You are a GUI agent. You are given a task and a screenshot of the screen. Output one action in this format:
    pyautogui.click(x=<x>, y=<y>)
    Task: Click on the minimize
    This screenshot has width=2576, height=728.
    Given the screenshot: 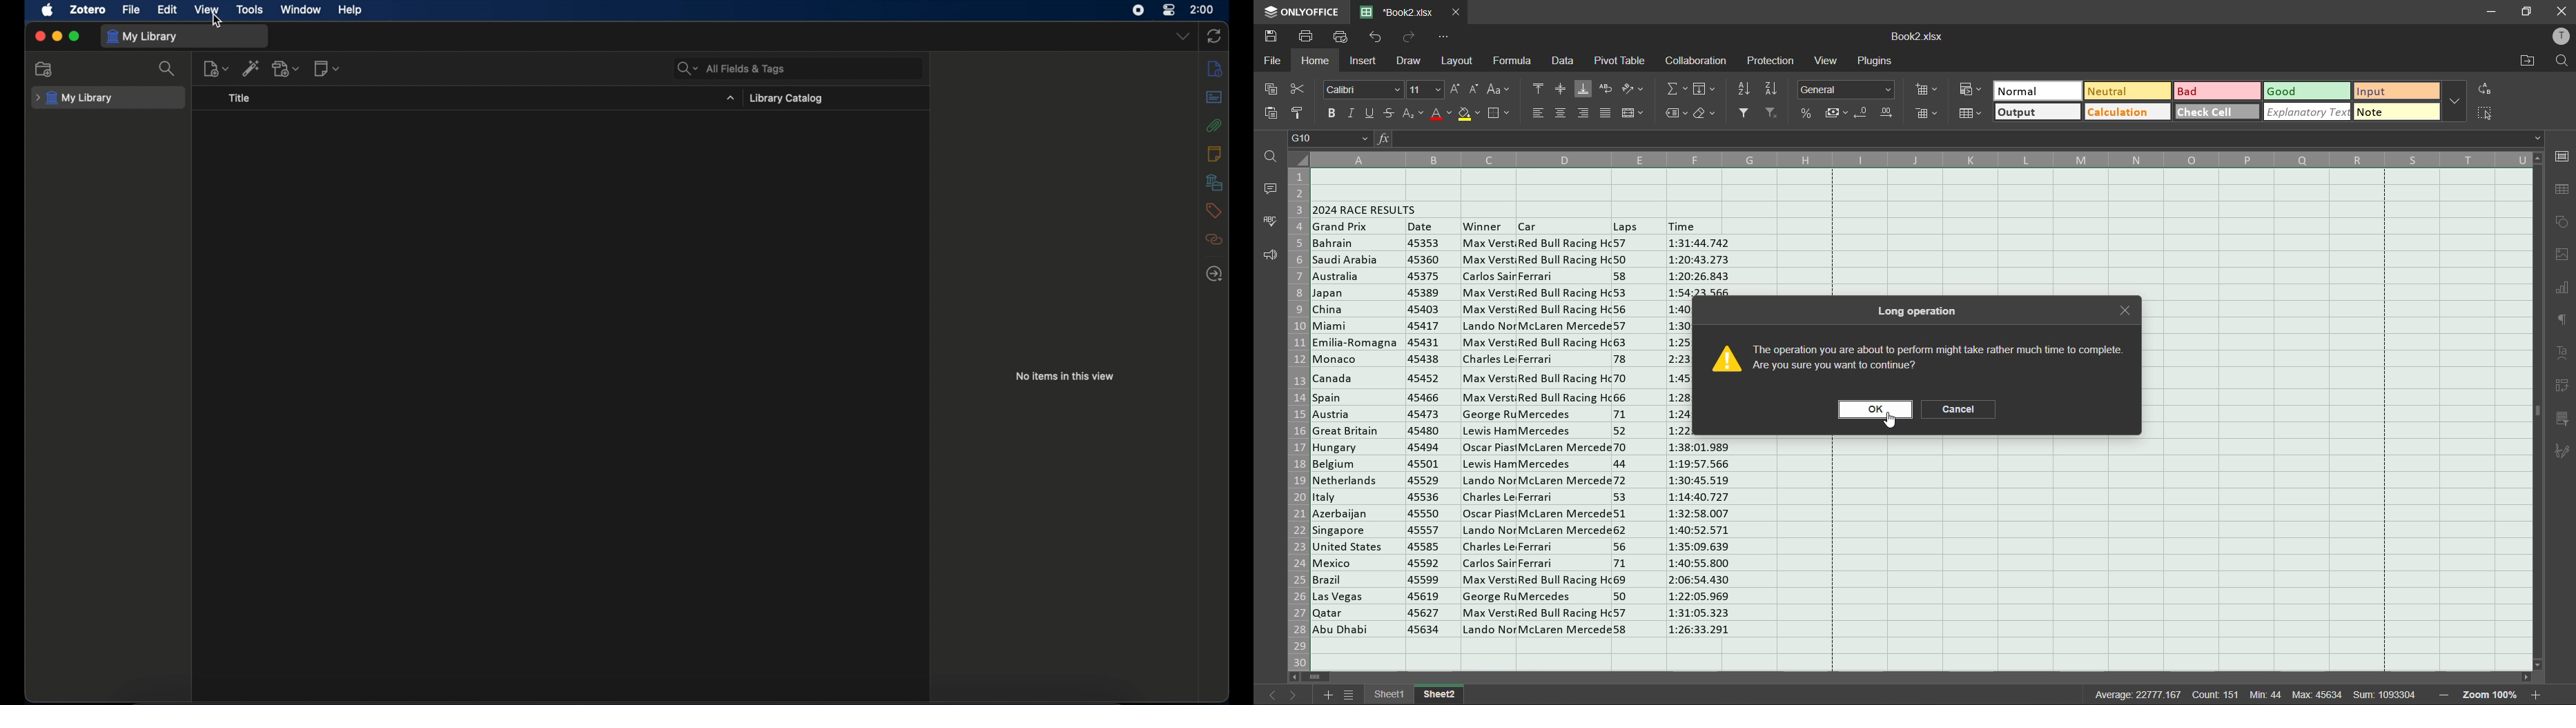 What is the action you would take?
    pyautogui.click(x=2491, y=12)
    